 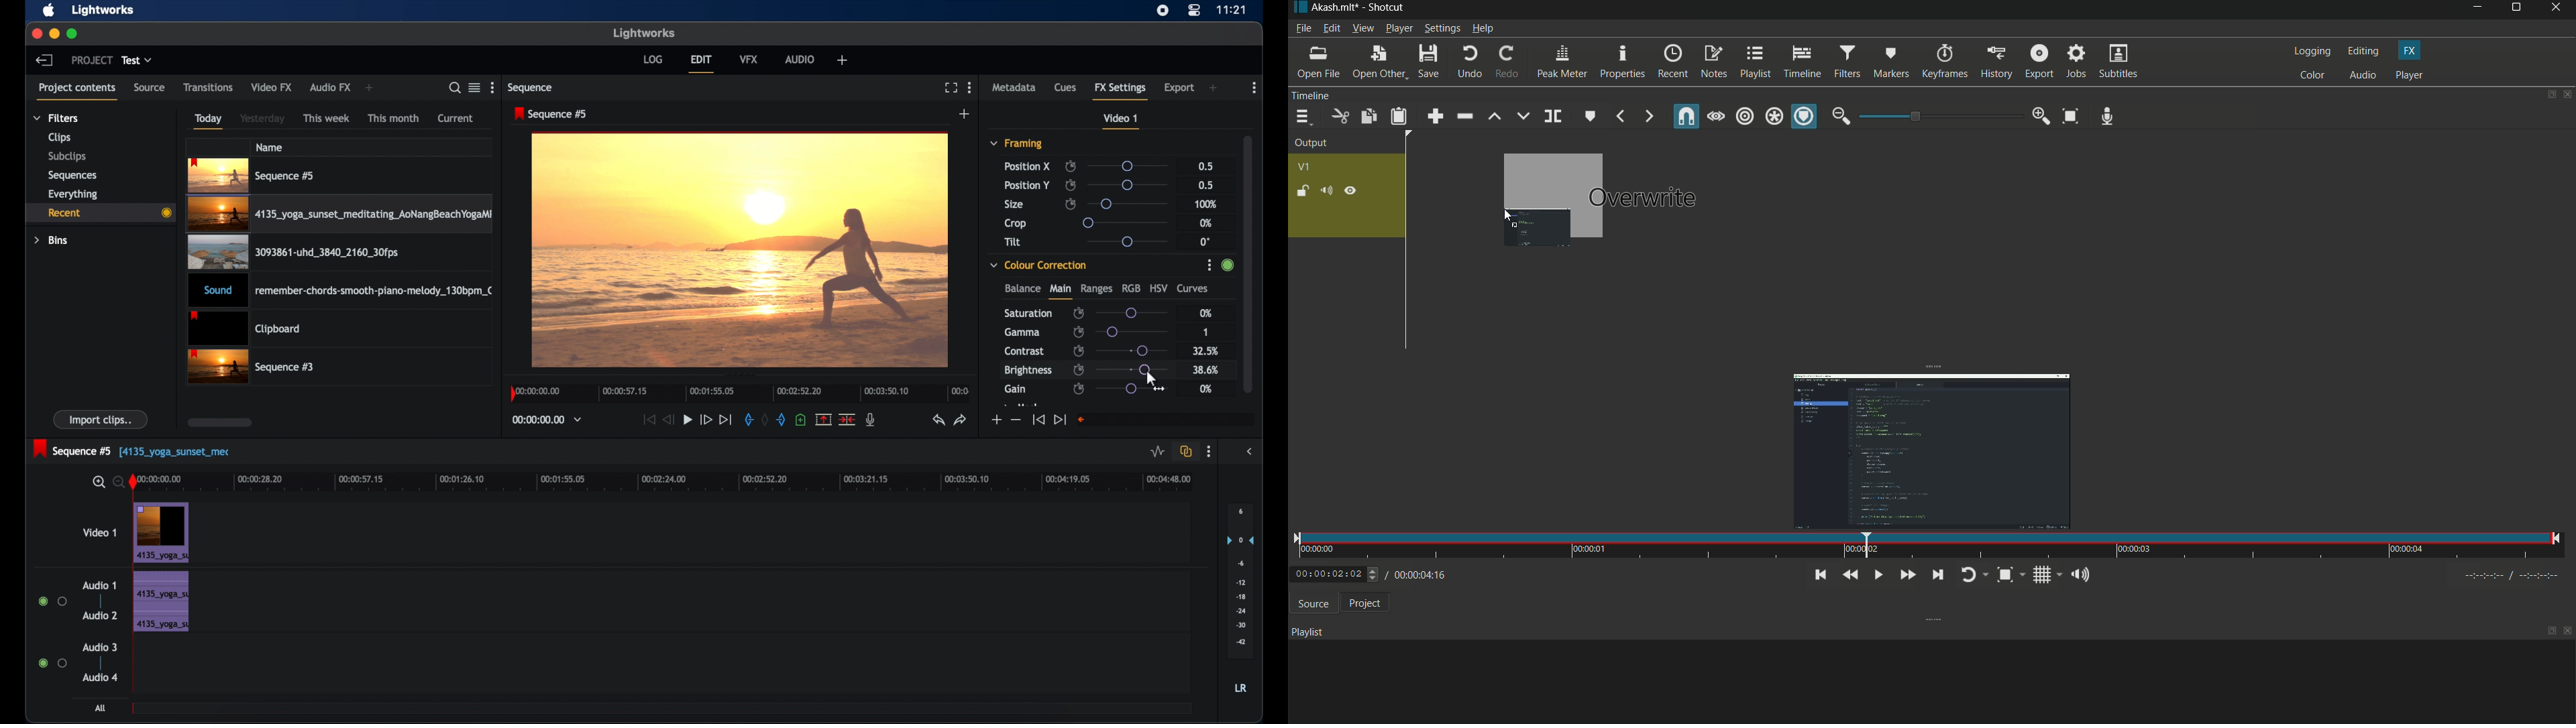 I want to click on 1, so click(x=1208, y=330).